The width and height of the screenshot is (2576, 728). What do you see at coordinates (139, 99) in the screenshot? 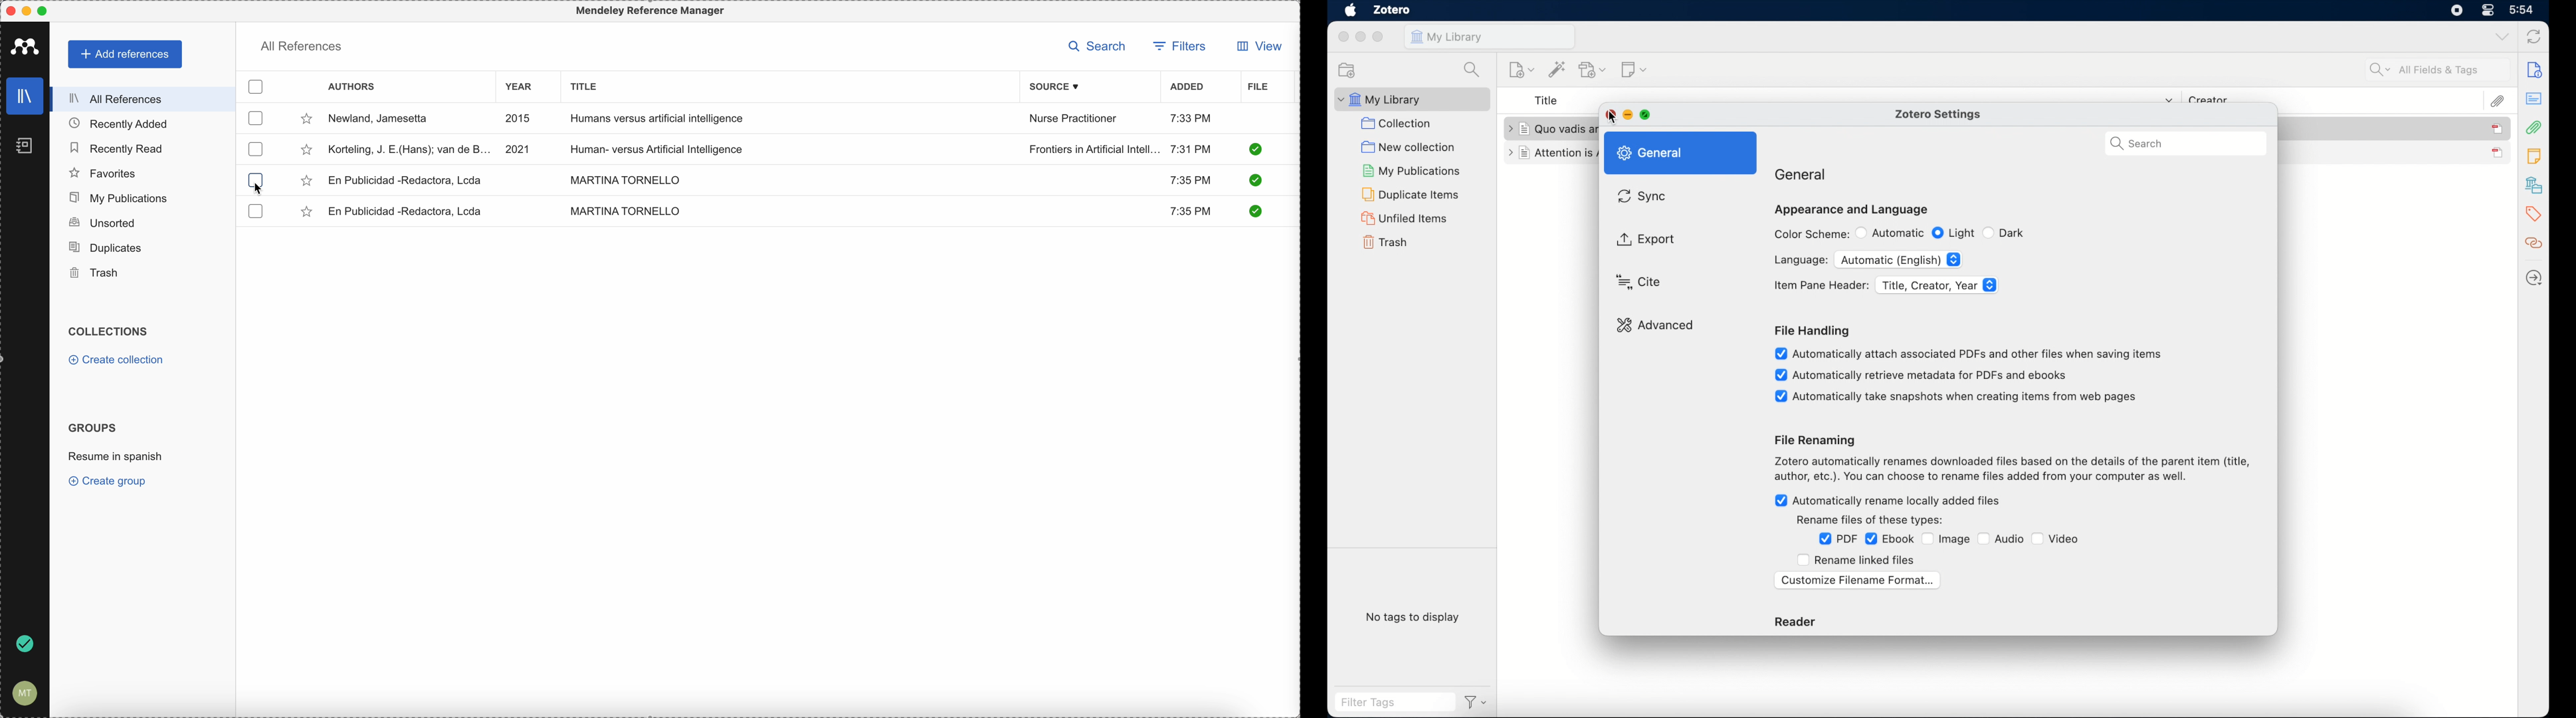
I see `all references` at bounding box center [139, 99].